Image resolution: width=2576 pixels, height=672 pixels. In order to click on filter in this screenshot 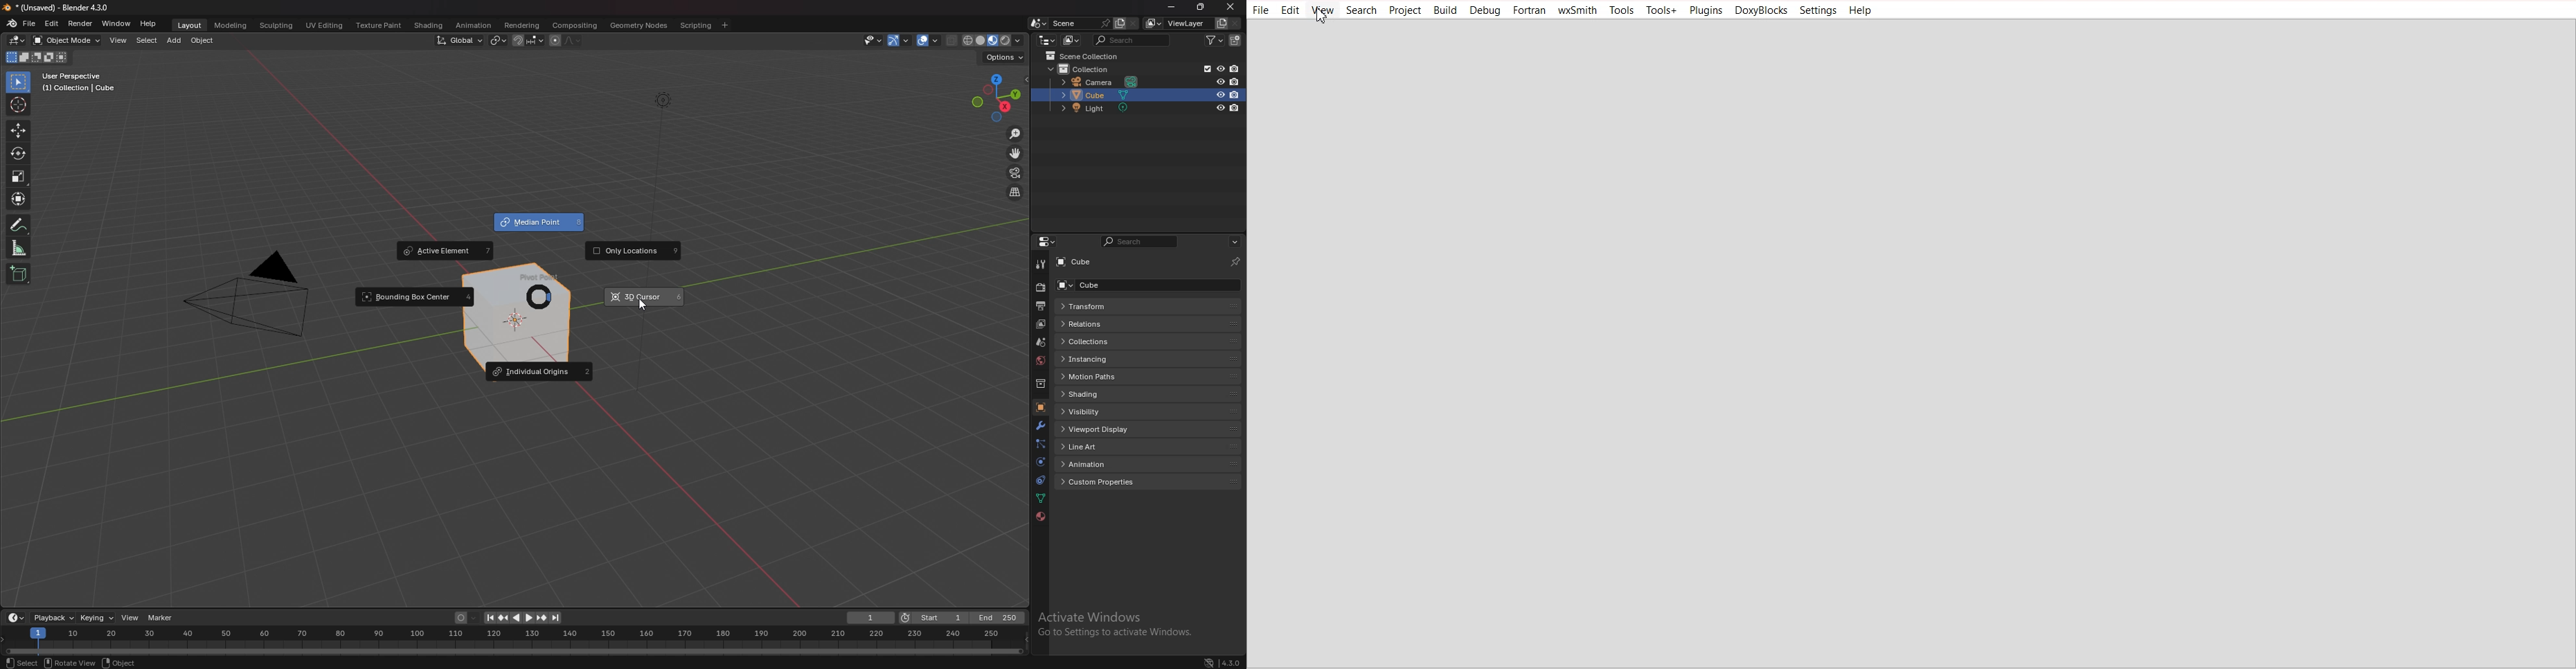, I will do `click(1215, 40)`.